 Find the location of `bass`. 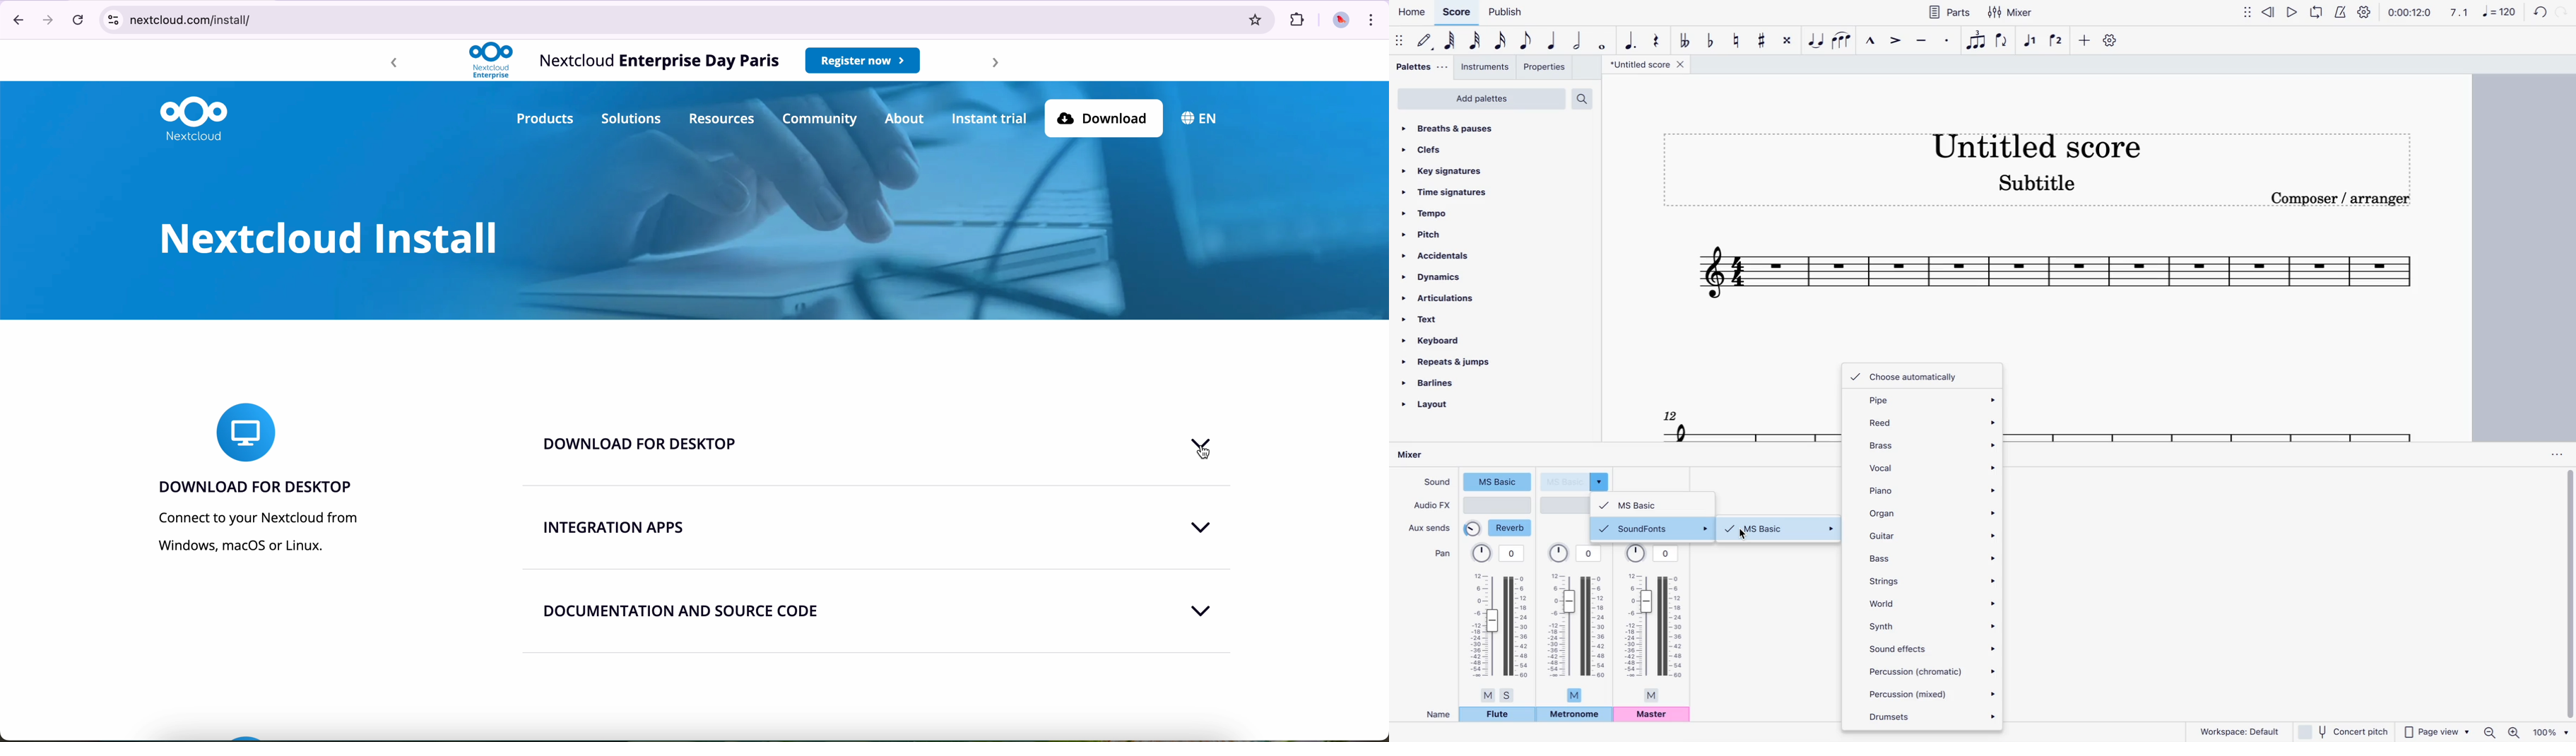

bass is located at coordinates (1932, 558).